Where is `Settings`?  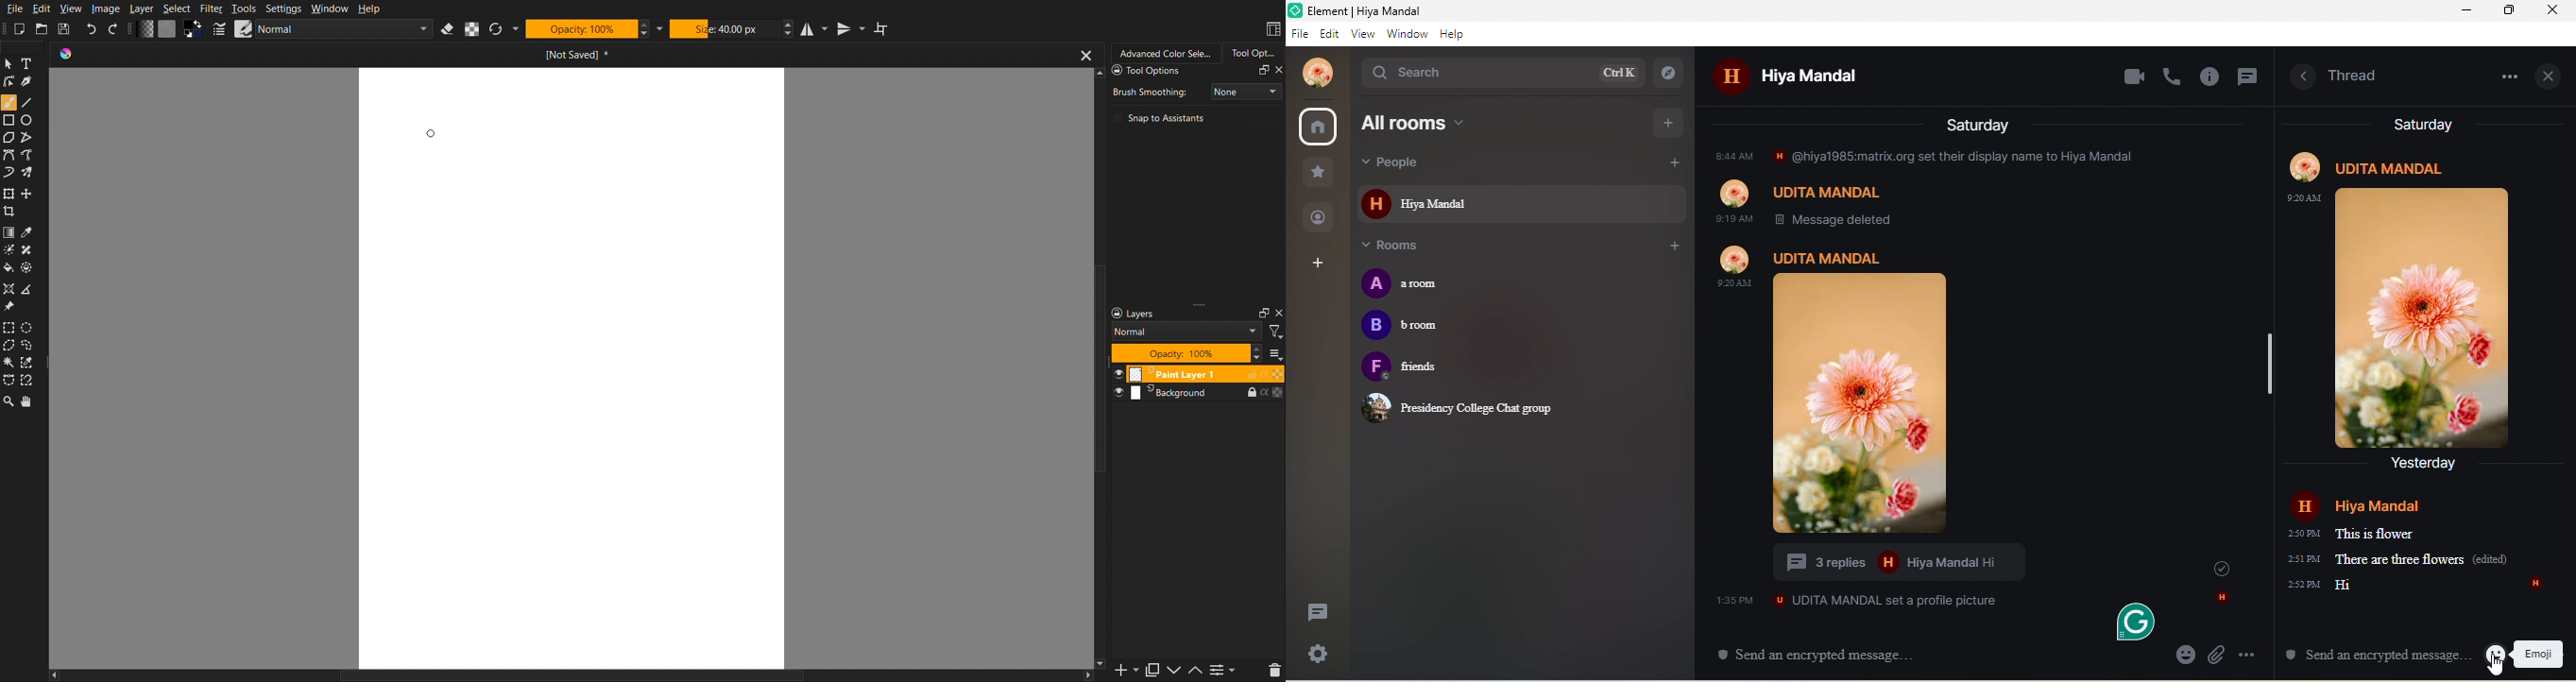 Settings is located at coordinates (283, 8).